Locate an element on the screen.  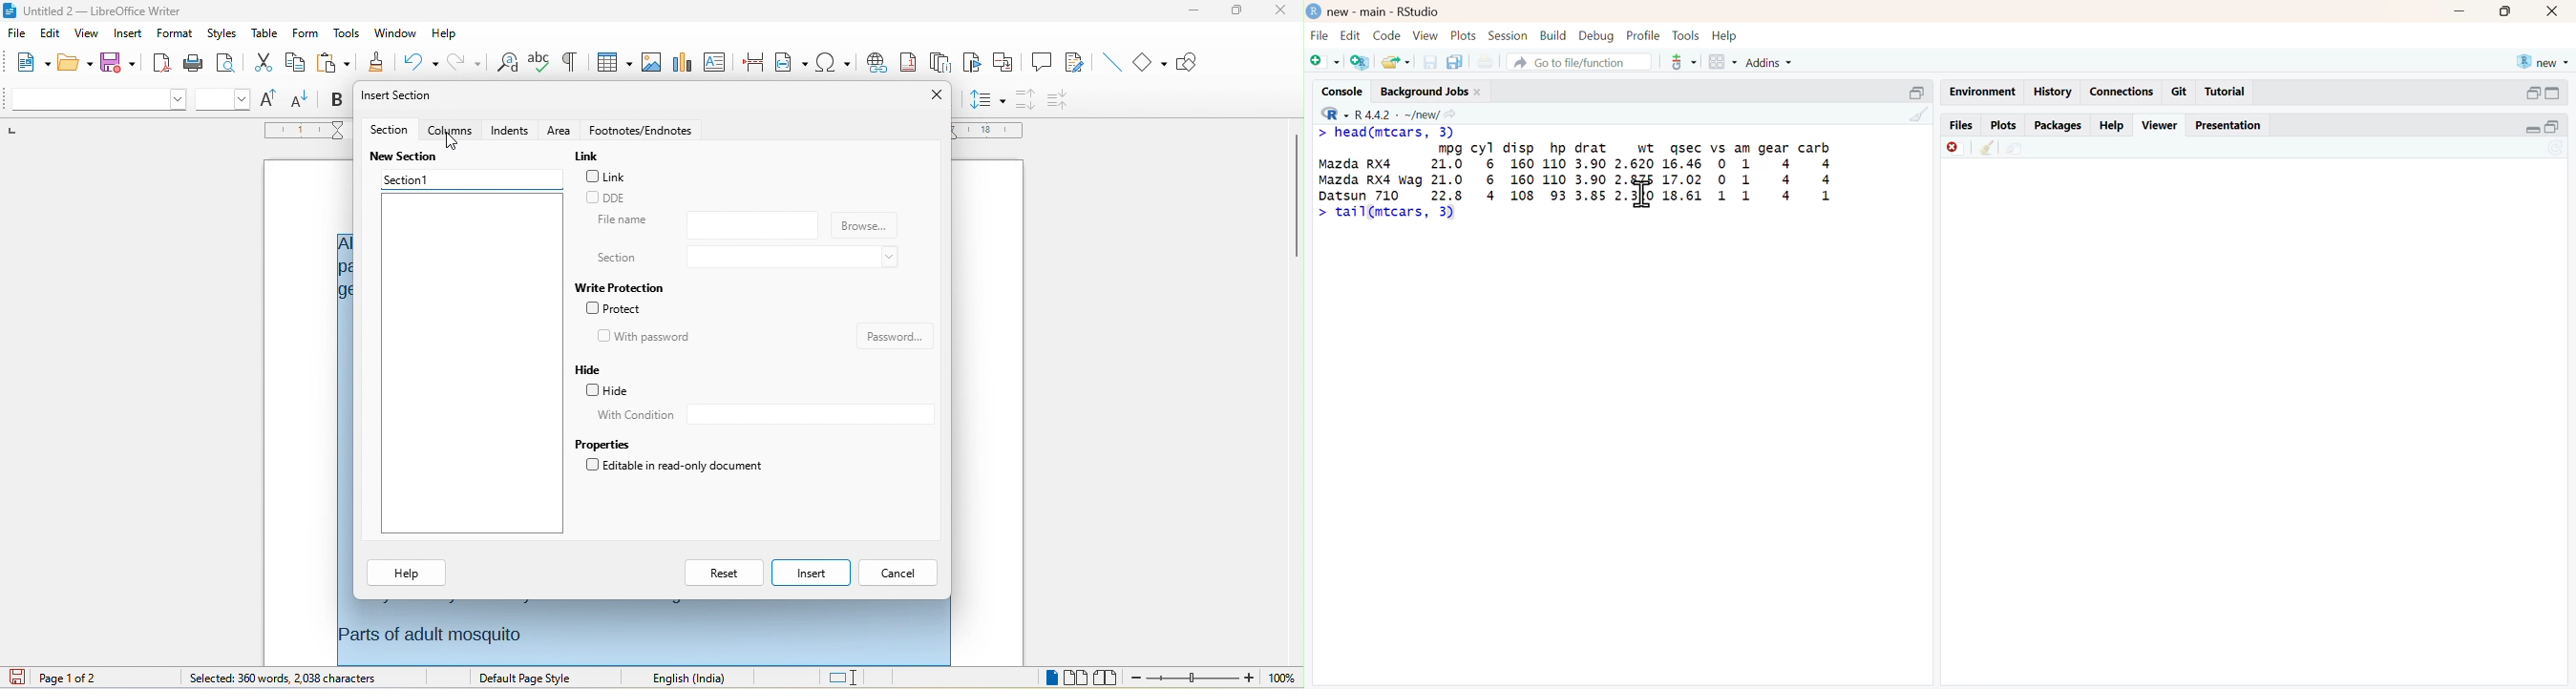
windows pane is located at coordinates (1717, 62).